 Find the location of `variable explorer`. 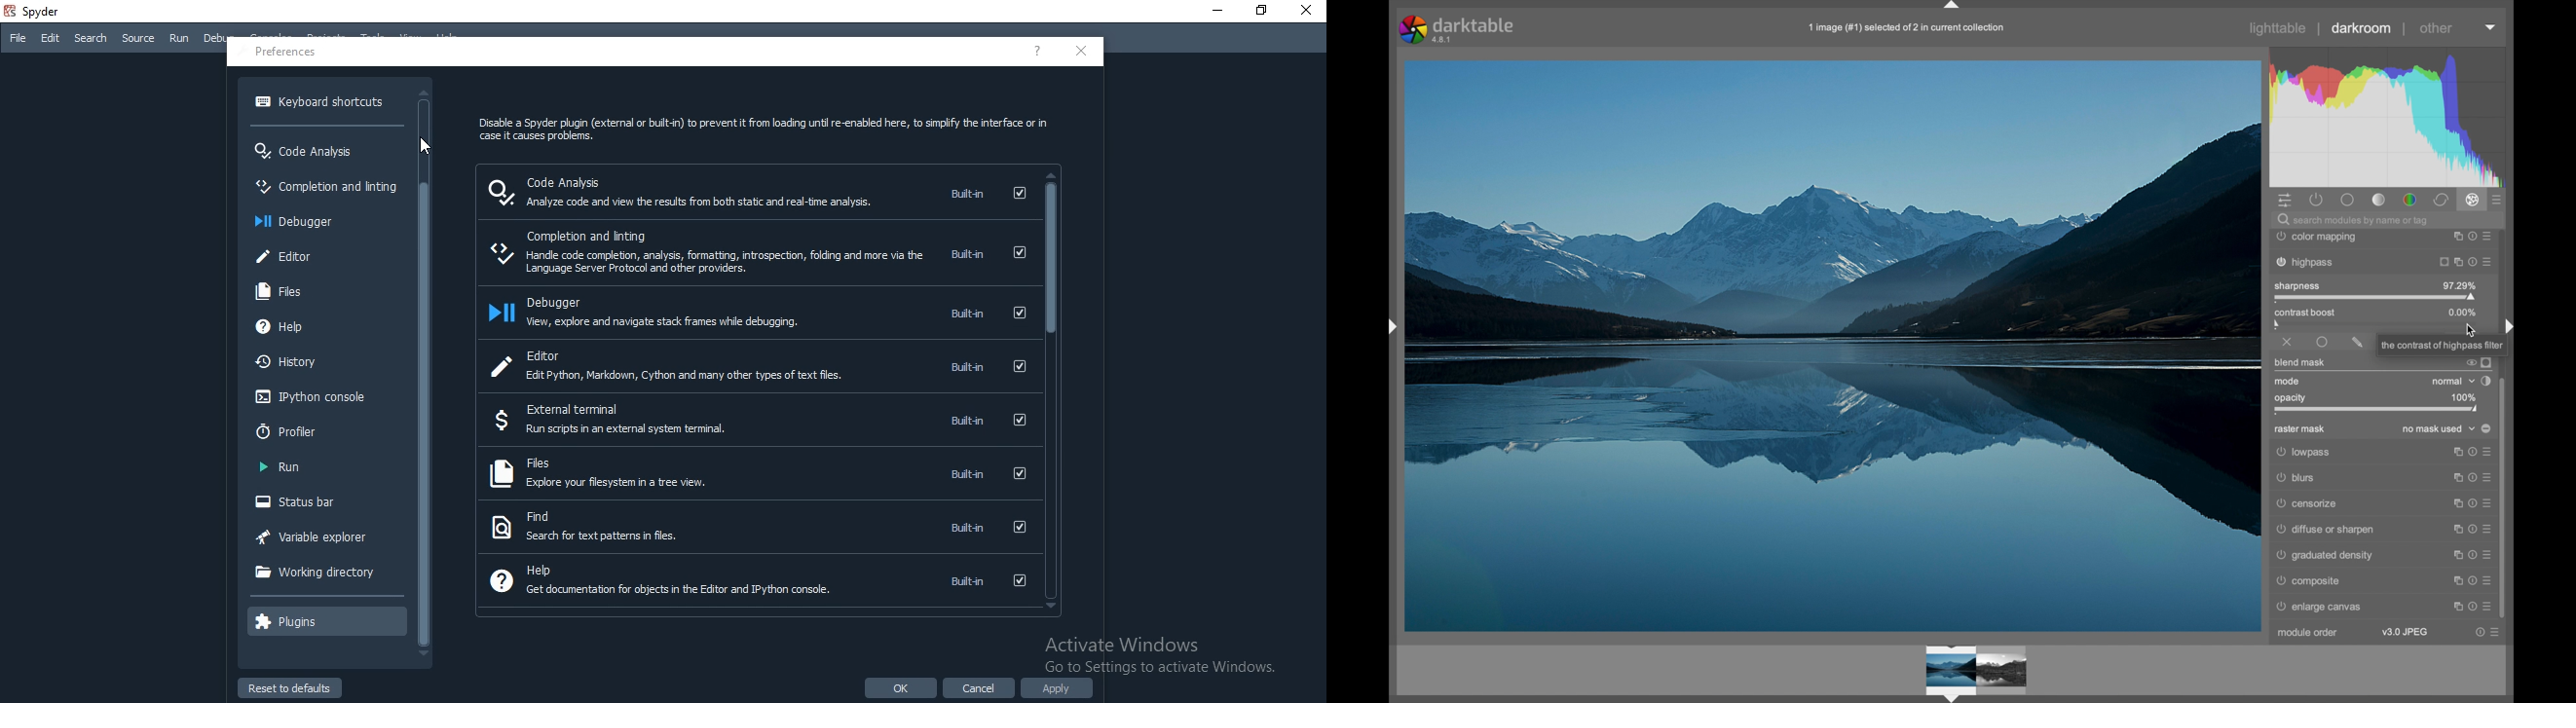

variable explorer is located at coordinates (320, 538).